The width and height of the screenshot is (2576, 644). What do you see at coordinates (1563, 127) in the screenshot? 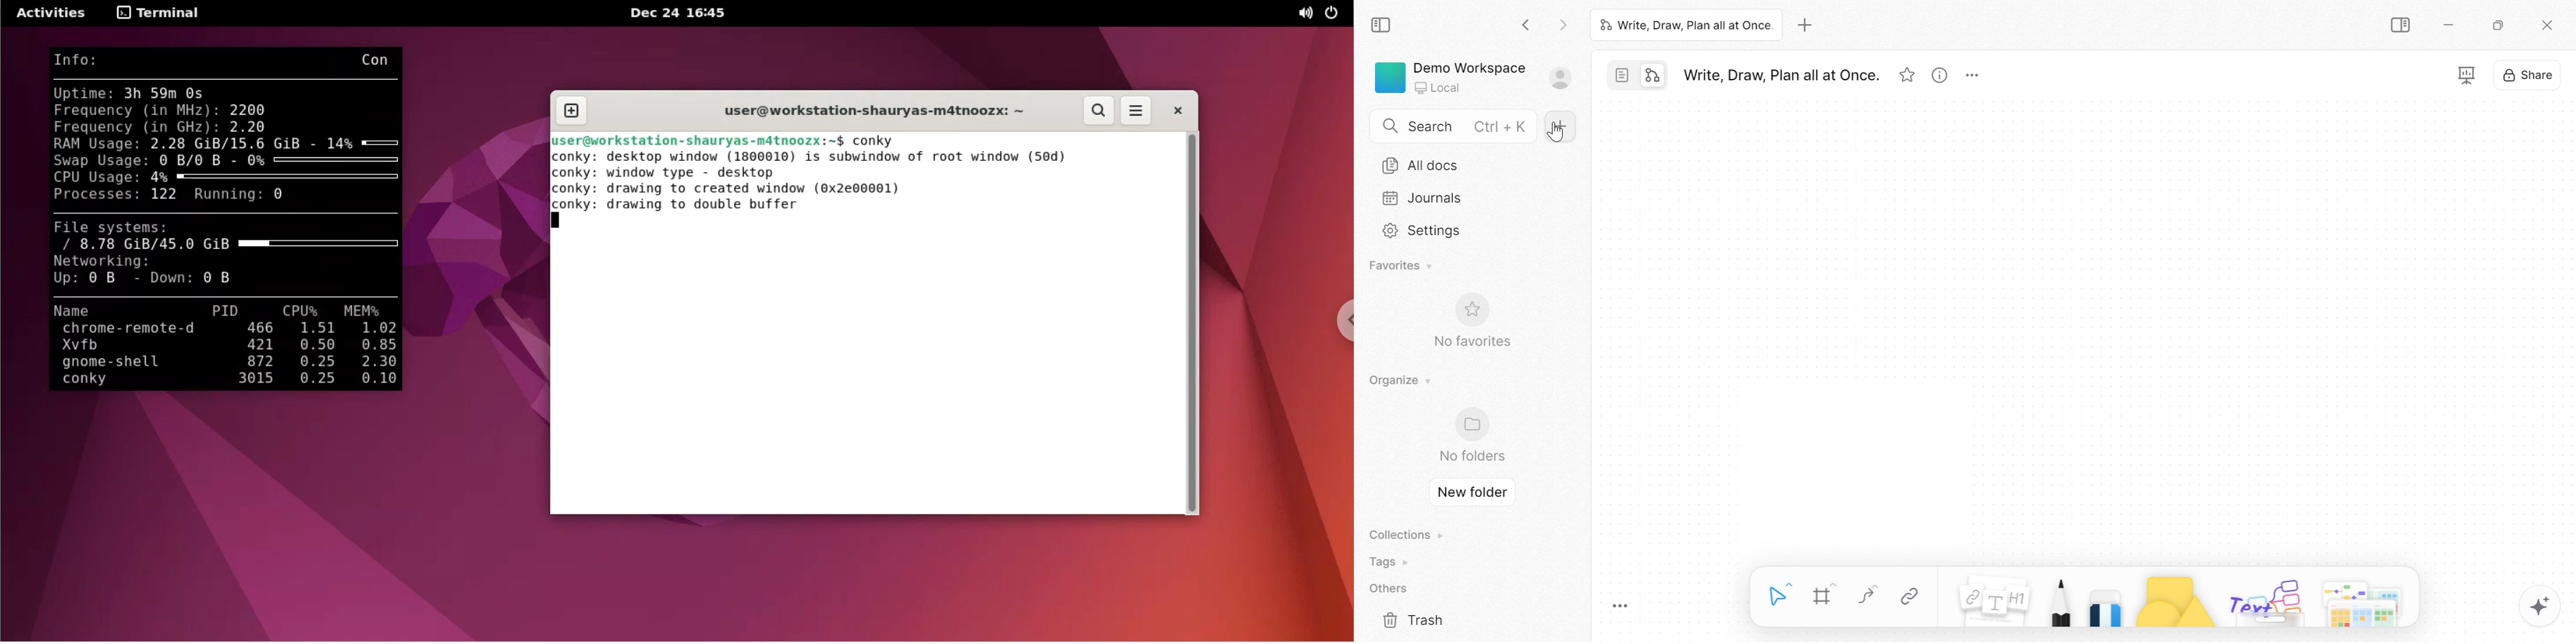
I see `New doc` at bounding box center [1563, 127].